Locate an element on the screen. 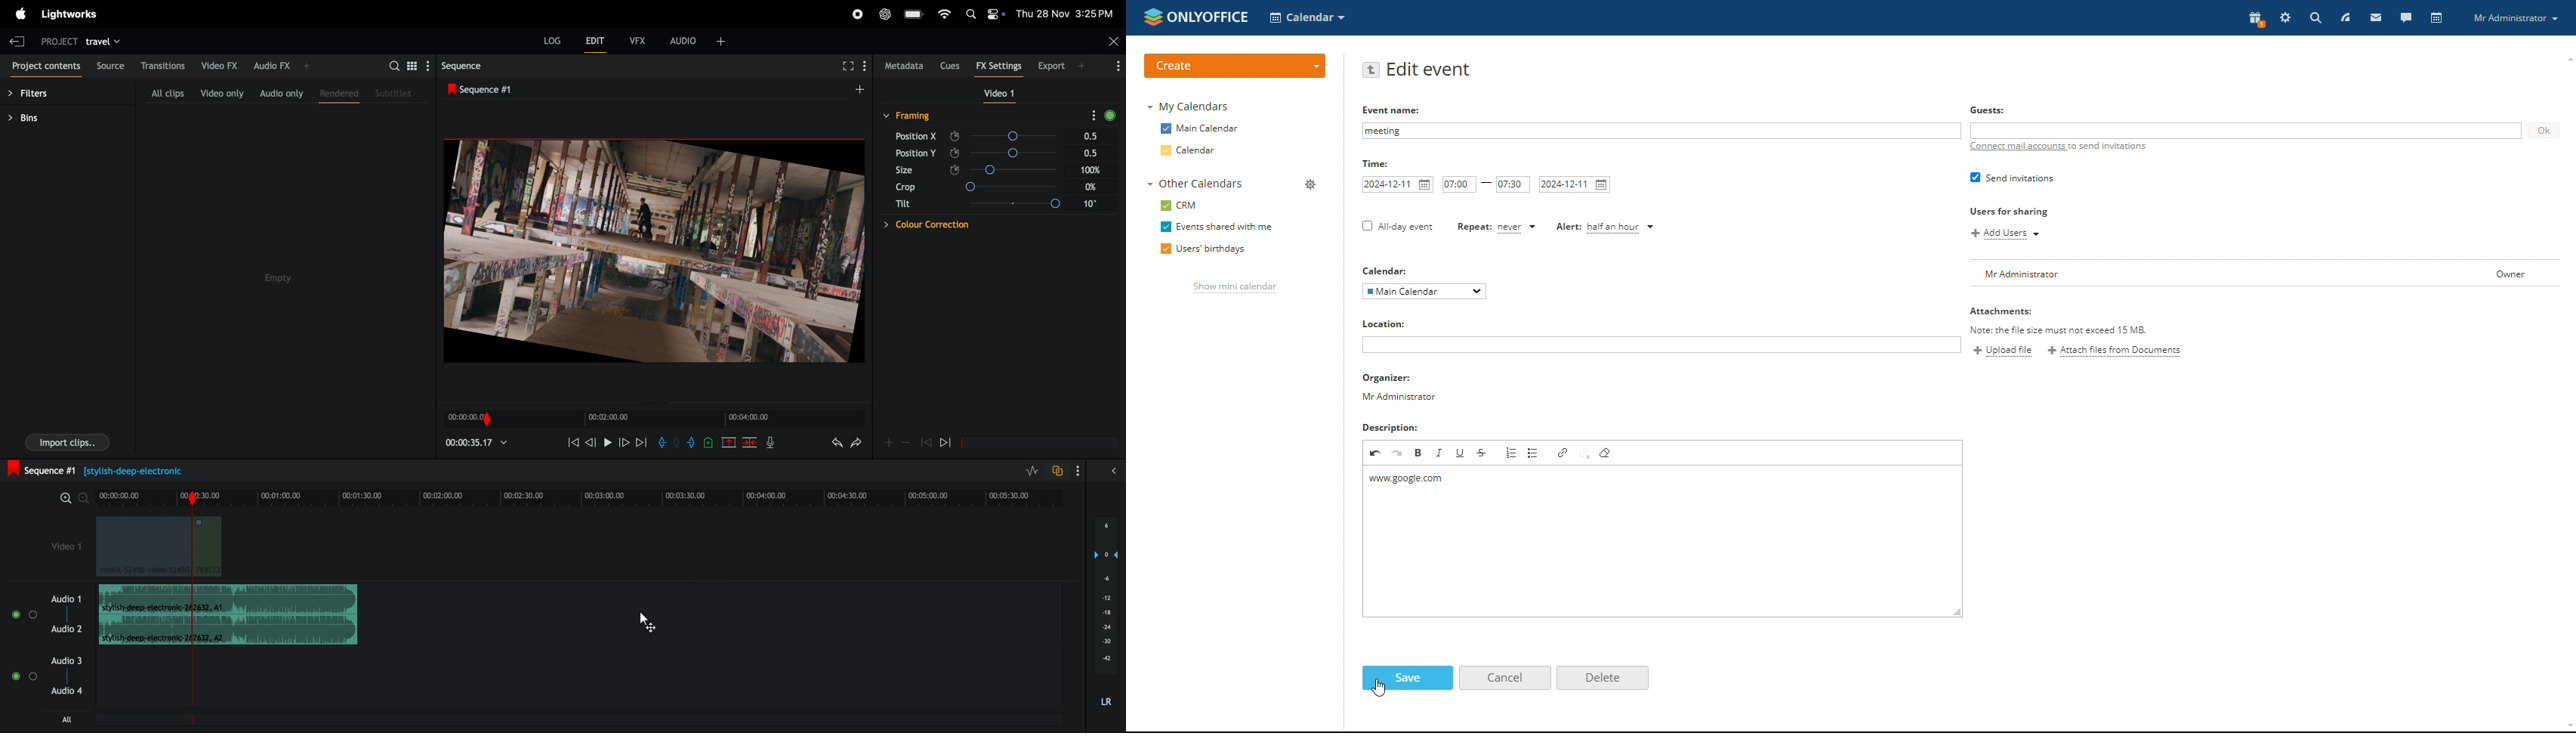 The image size is (2576, 756). strikethrough is located at coordinates (1483, 453).